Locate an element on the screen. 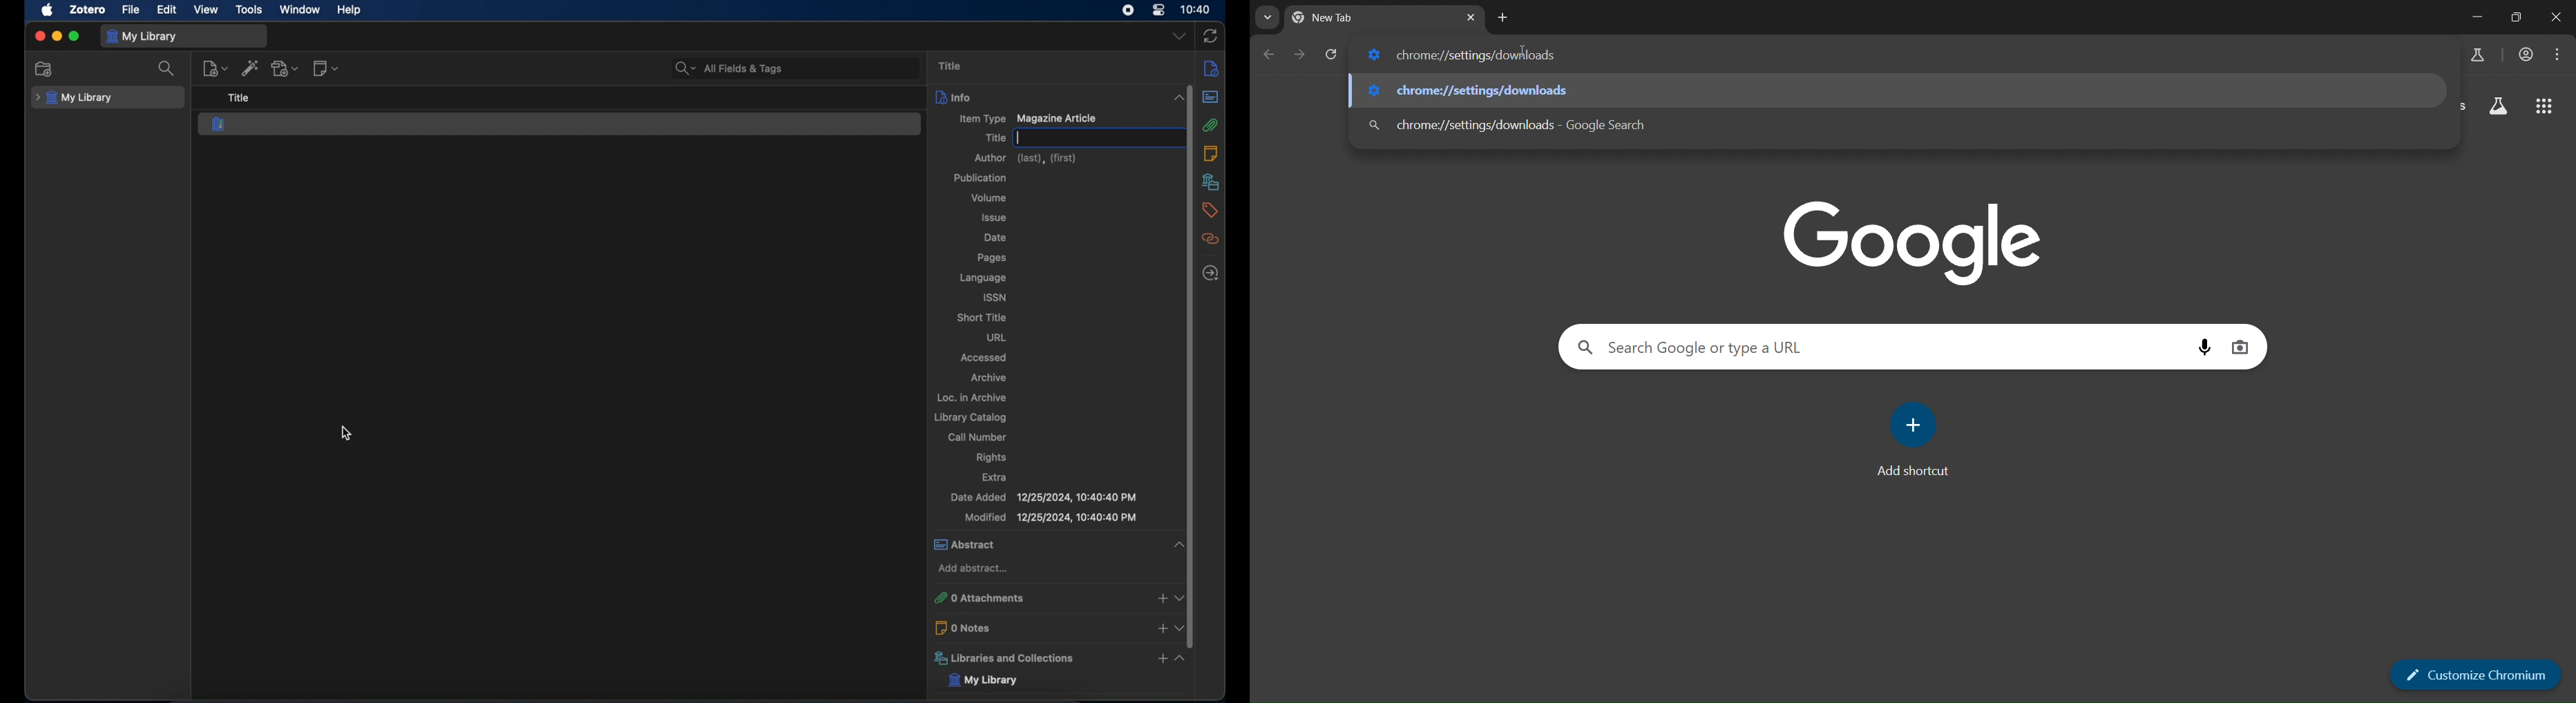  libraries is located at coordinates (1056, 659).